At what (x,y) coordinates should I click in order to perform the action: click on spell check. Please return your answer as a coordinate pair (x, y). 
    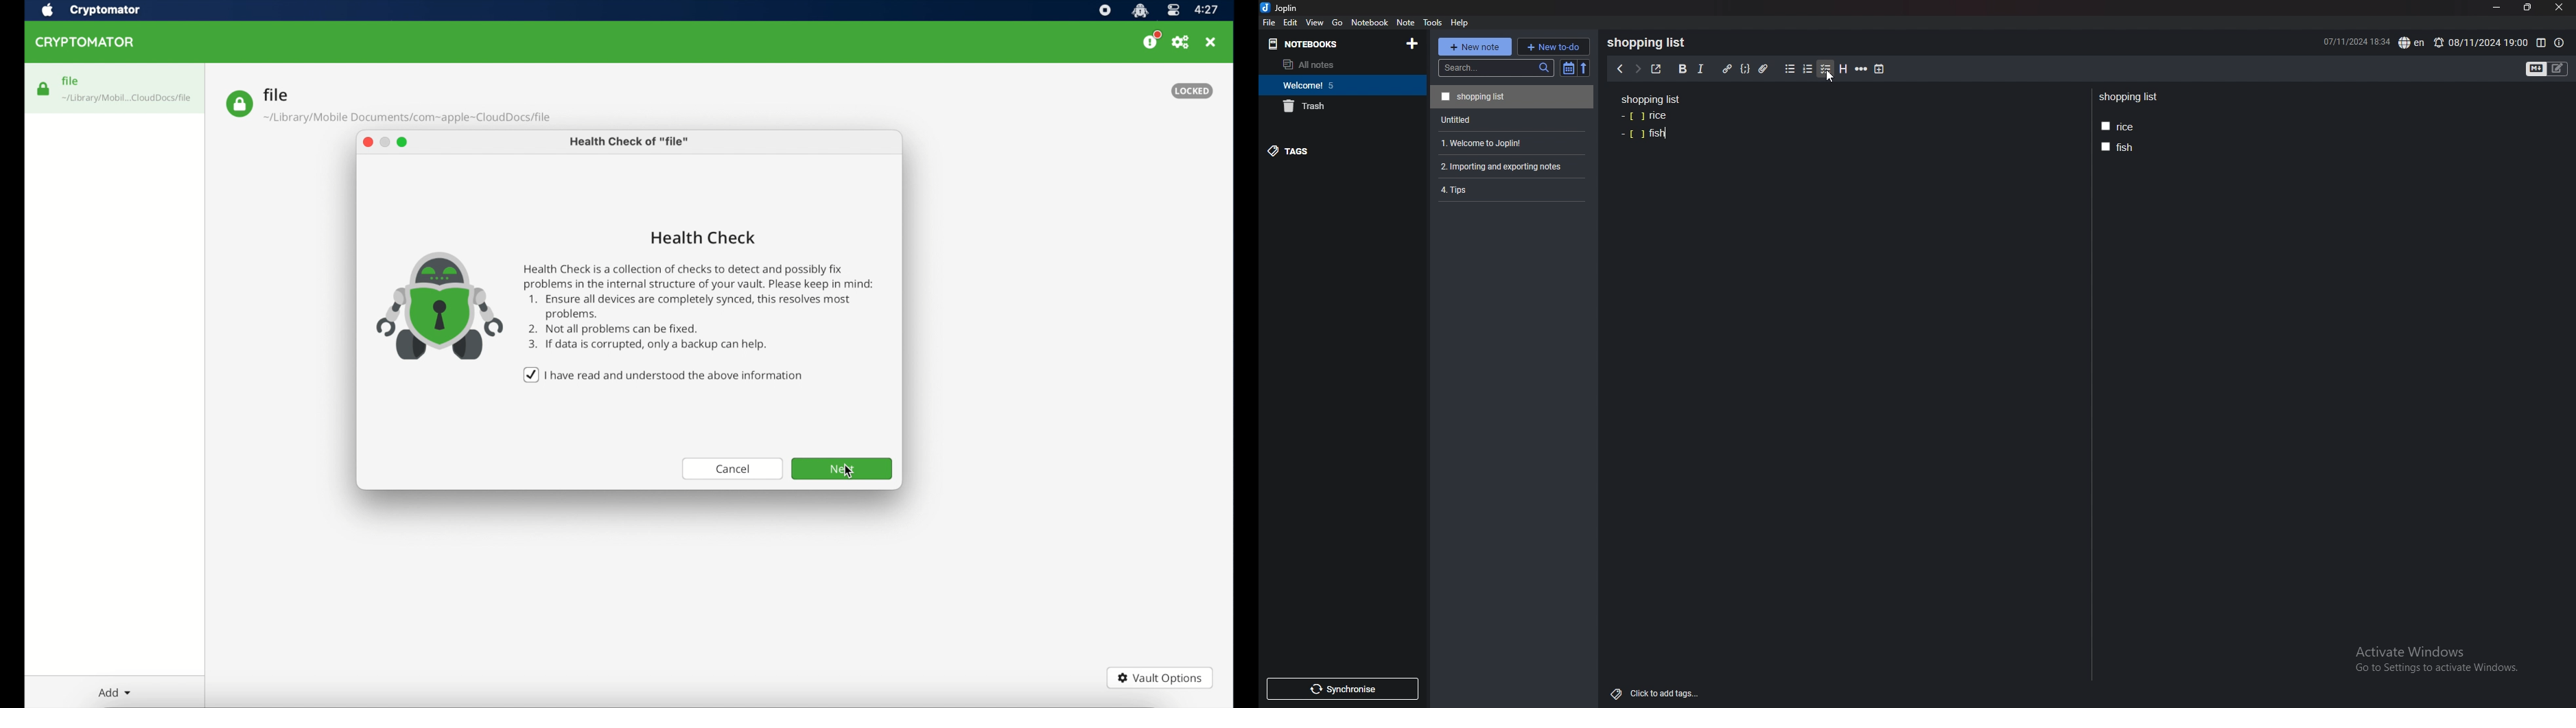
    Looking at the image, I should click on (2413, 43).